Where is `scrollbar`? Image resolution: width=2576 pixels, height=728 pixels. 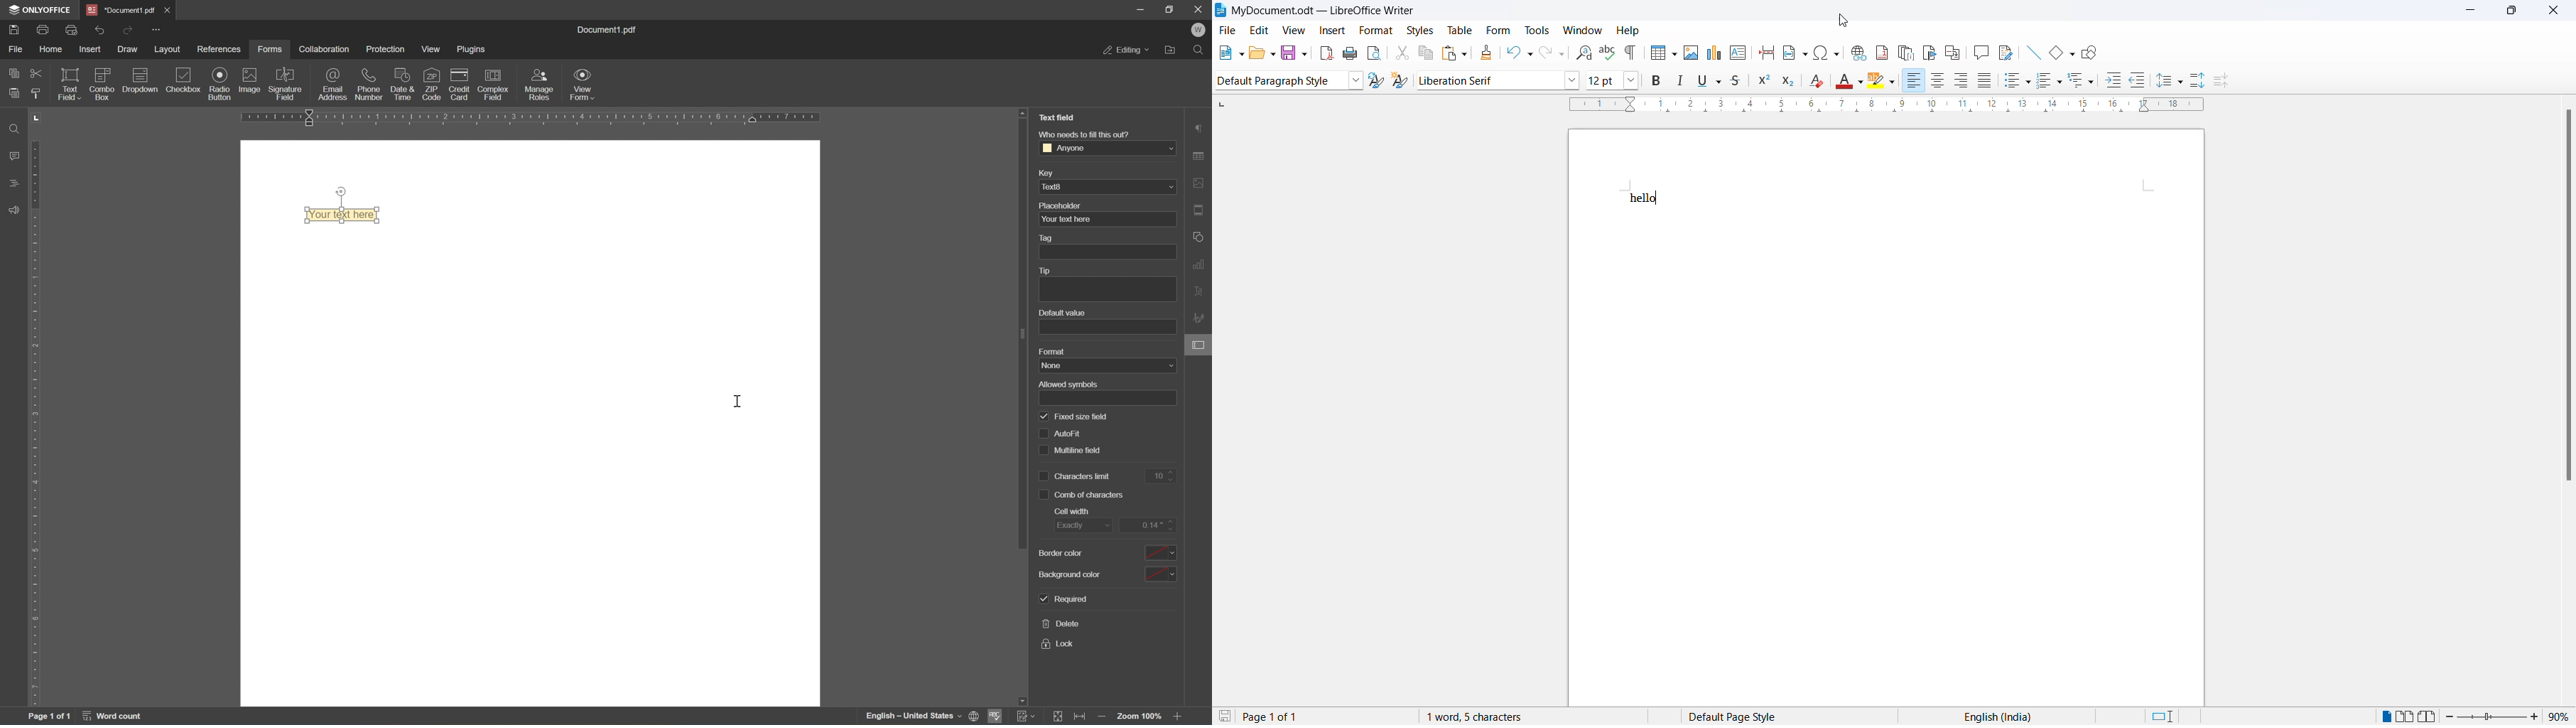
scrollbar is located at coordinates (2567, 300).